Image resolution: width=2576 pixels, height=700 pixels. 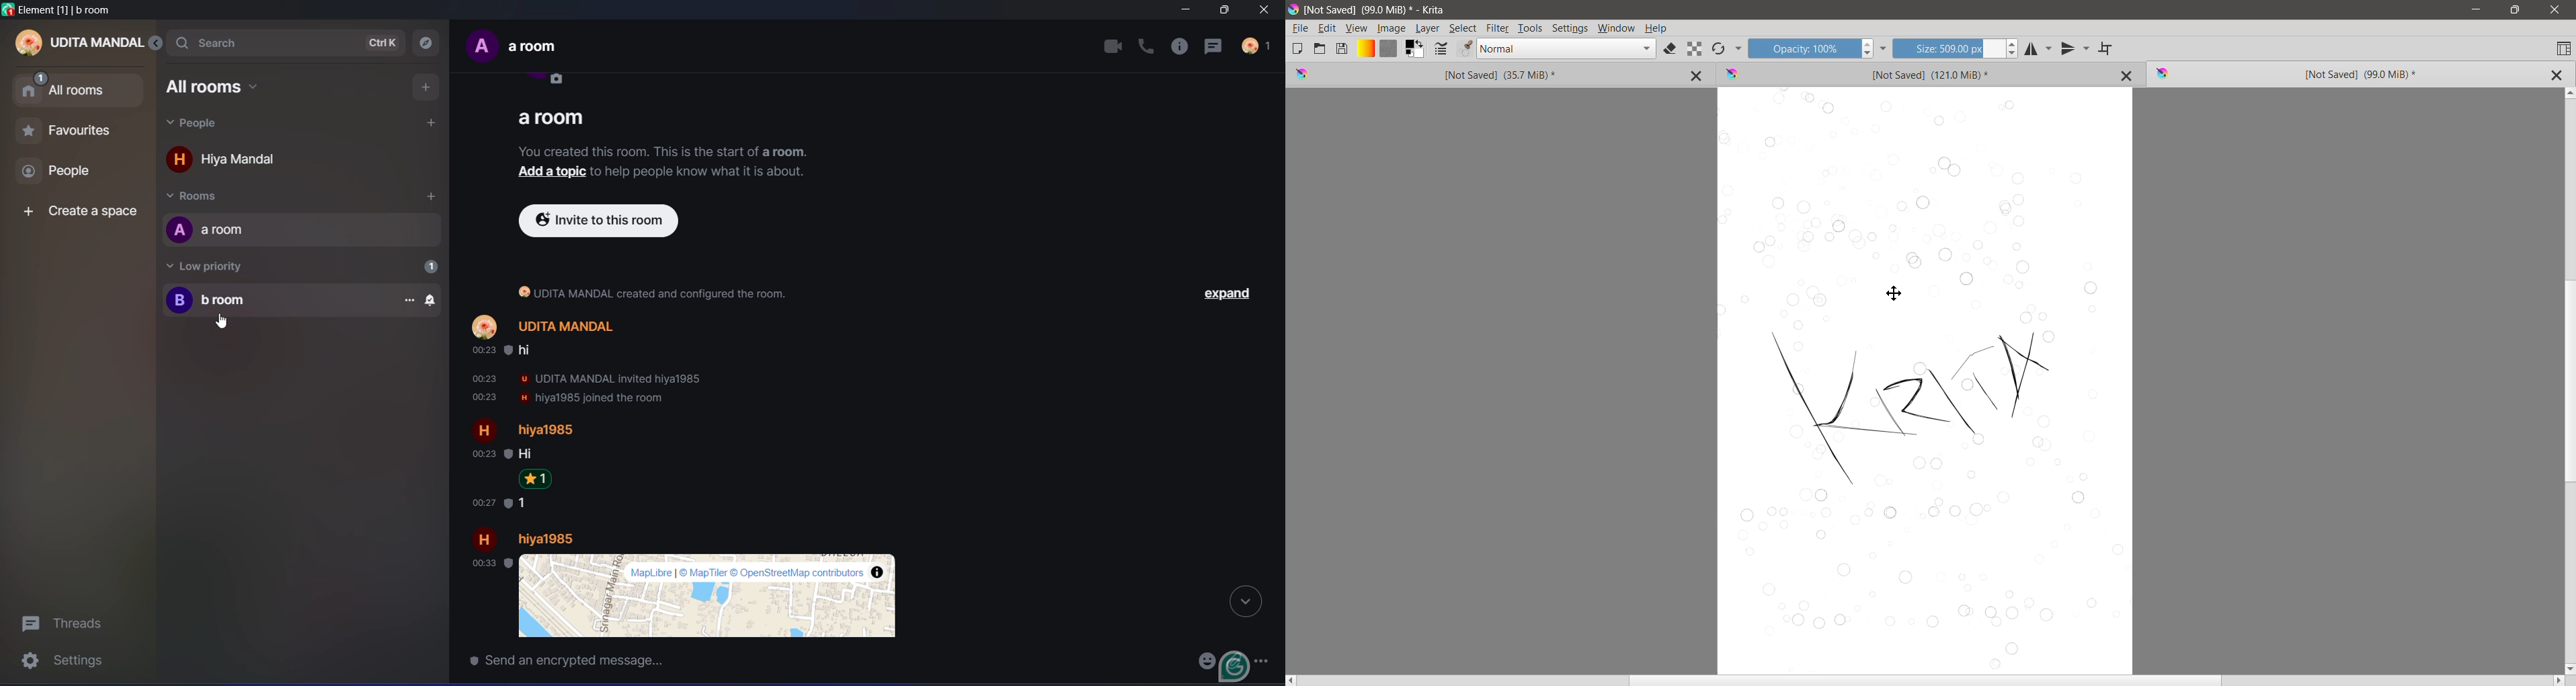 What do you see at coordinates (1202, 660) in the screenshot?
I see `emoji` at bounding box center [1202, 660].